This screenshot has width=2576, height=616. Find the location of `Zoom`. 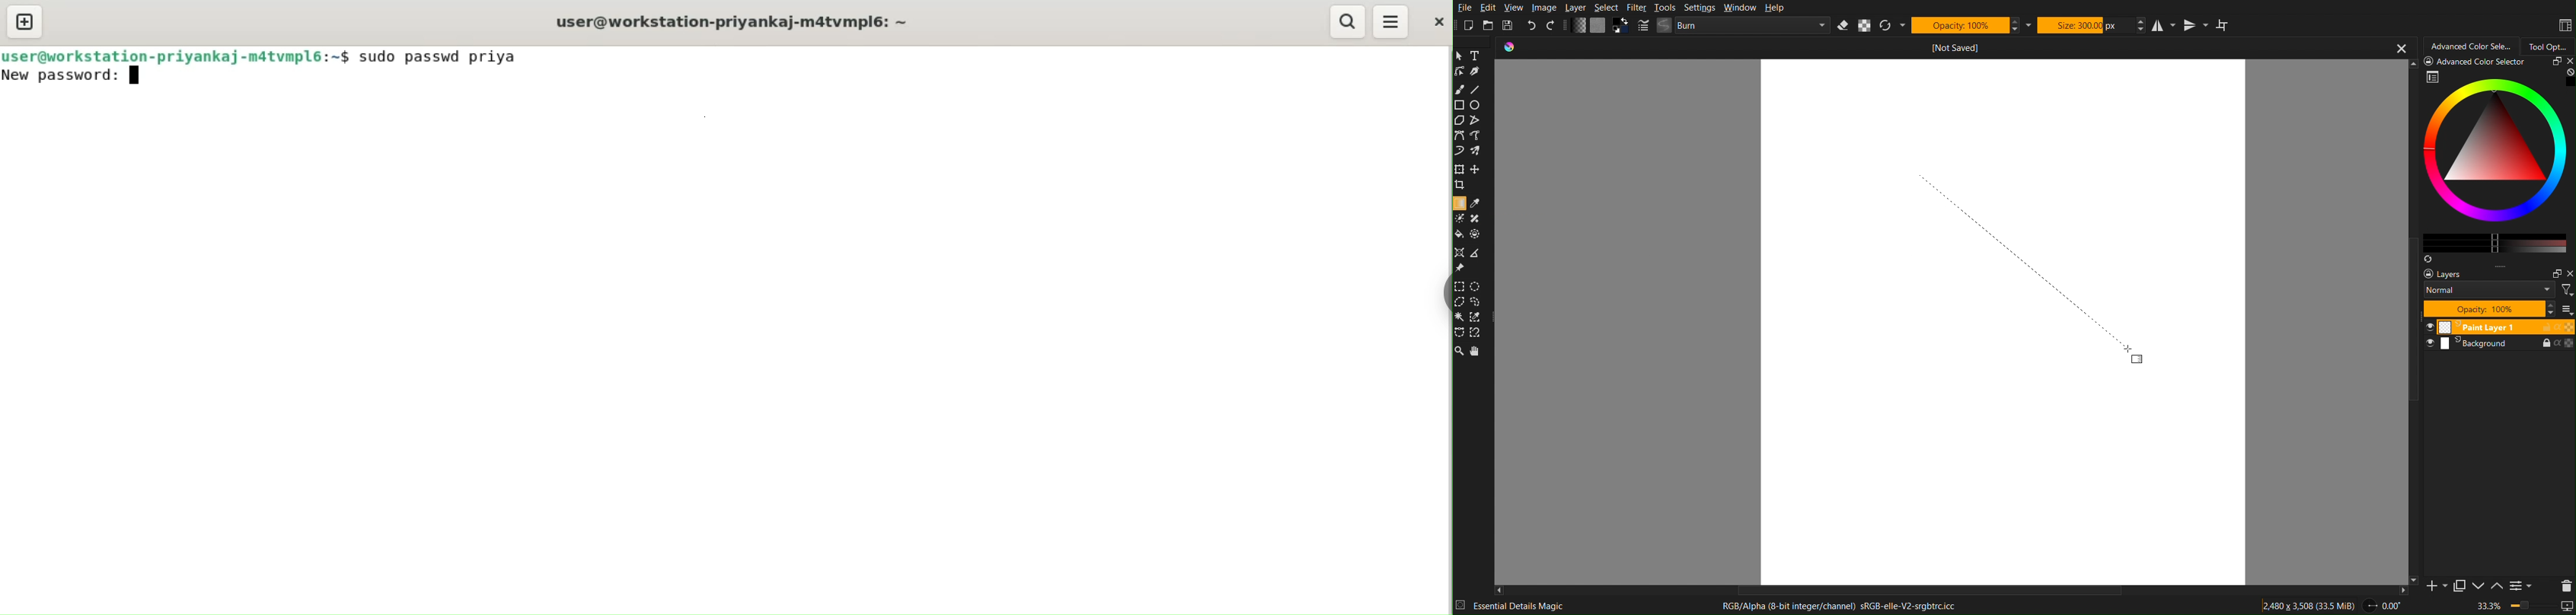

Zoom is located at coordinates (2527, 607).